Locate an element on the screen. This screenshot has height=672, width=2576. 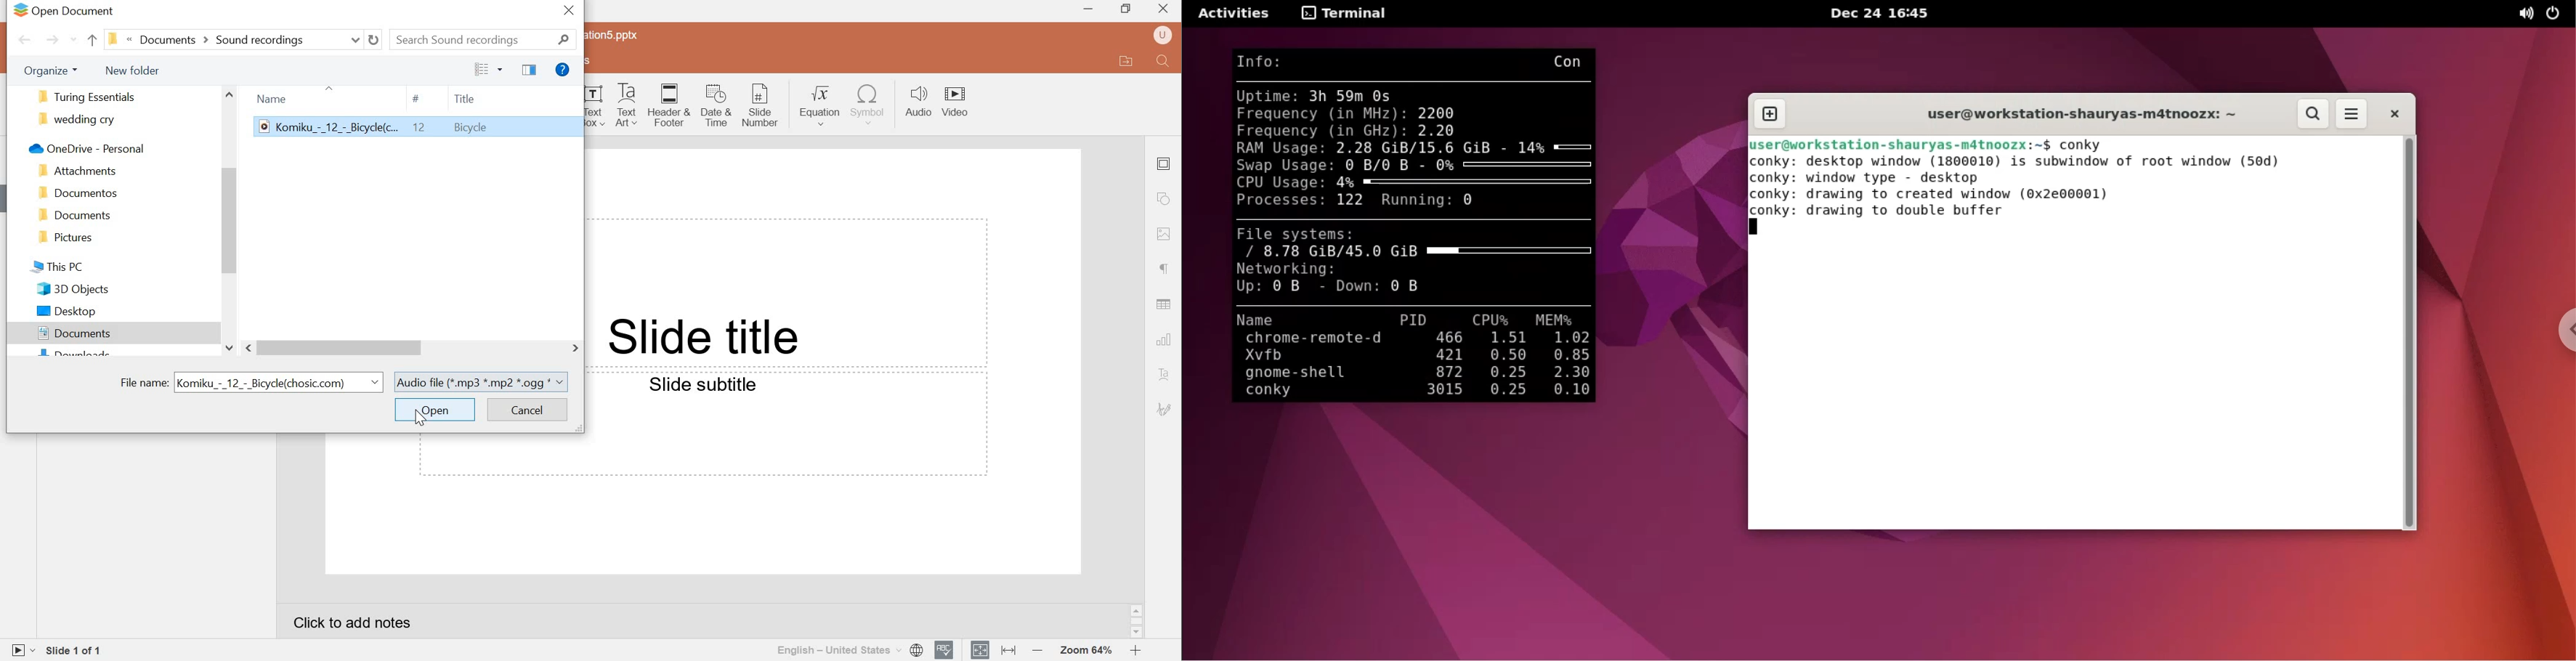
Audio is located at coordinates (917, 101).